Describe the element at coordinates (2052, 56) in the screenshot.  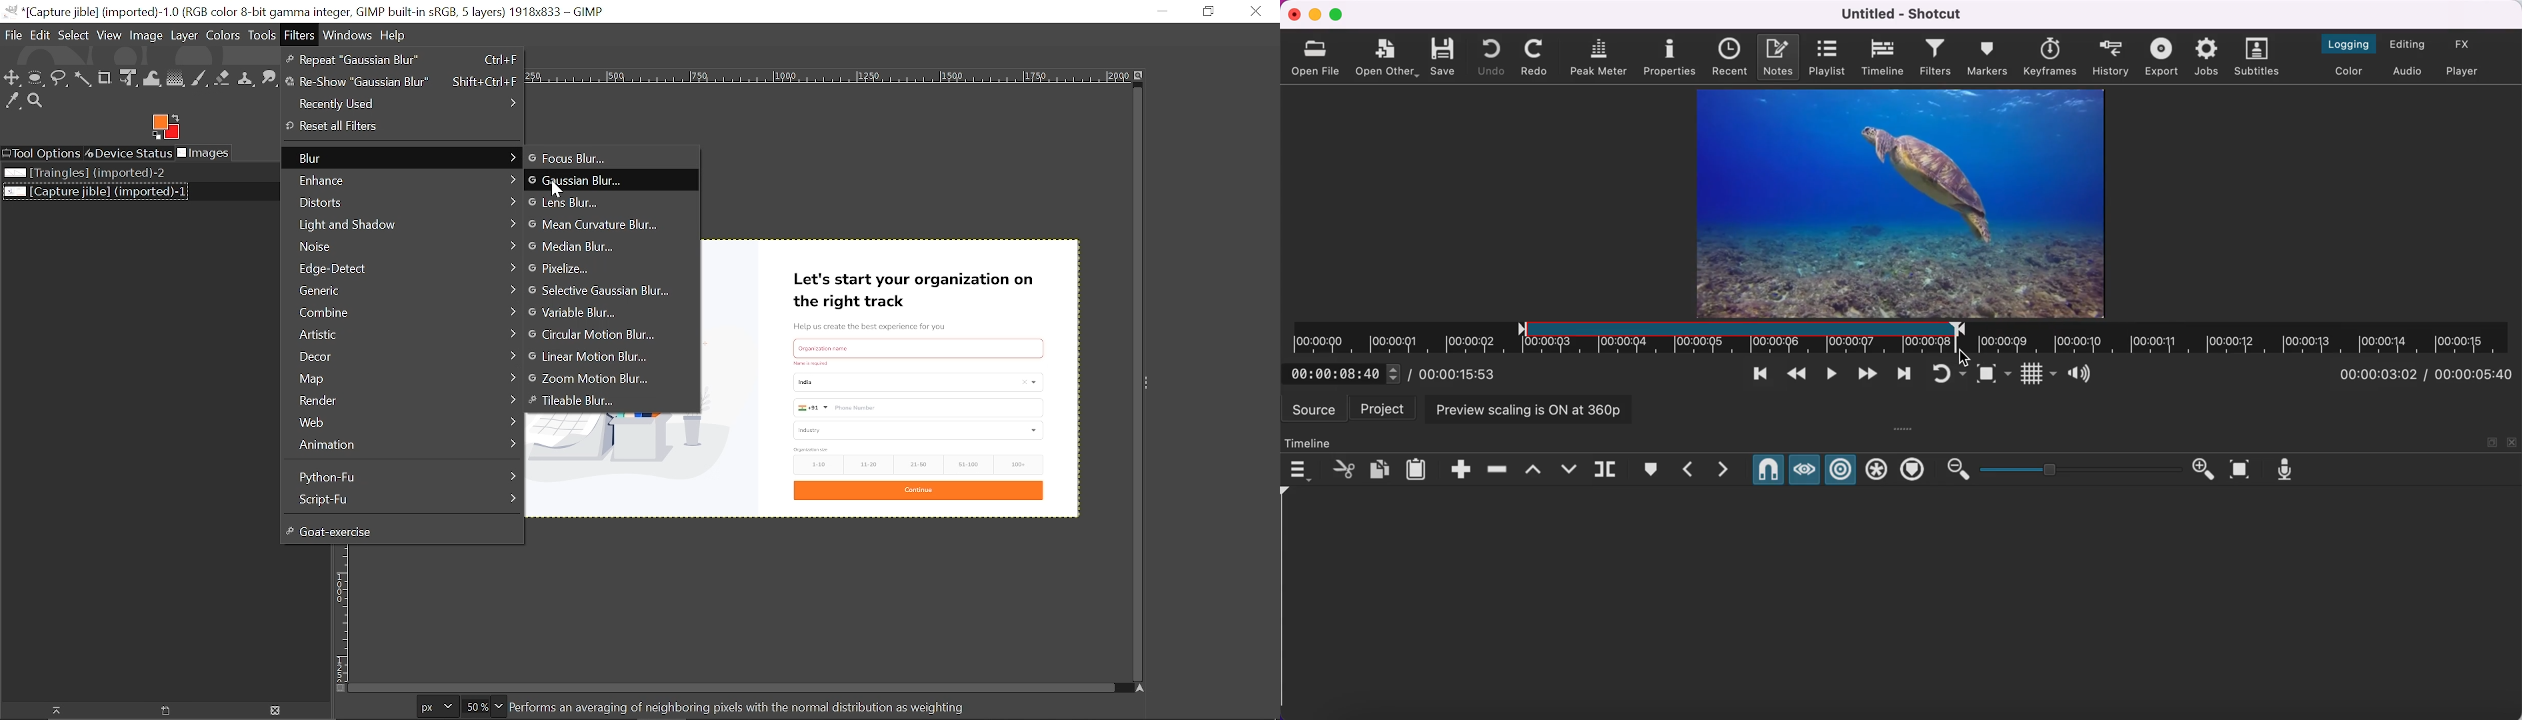
I see `keyframes` at that location.